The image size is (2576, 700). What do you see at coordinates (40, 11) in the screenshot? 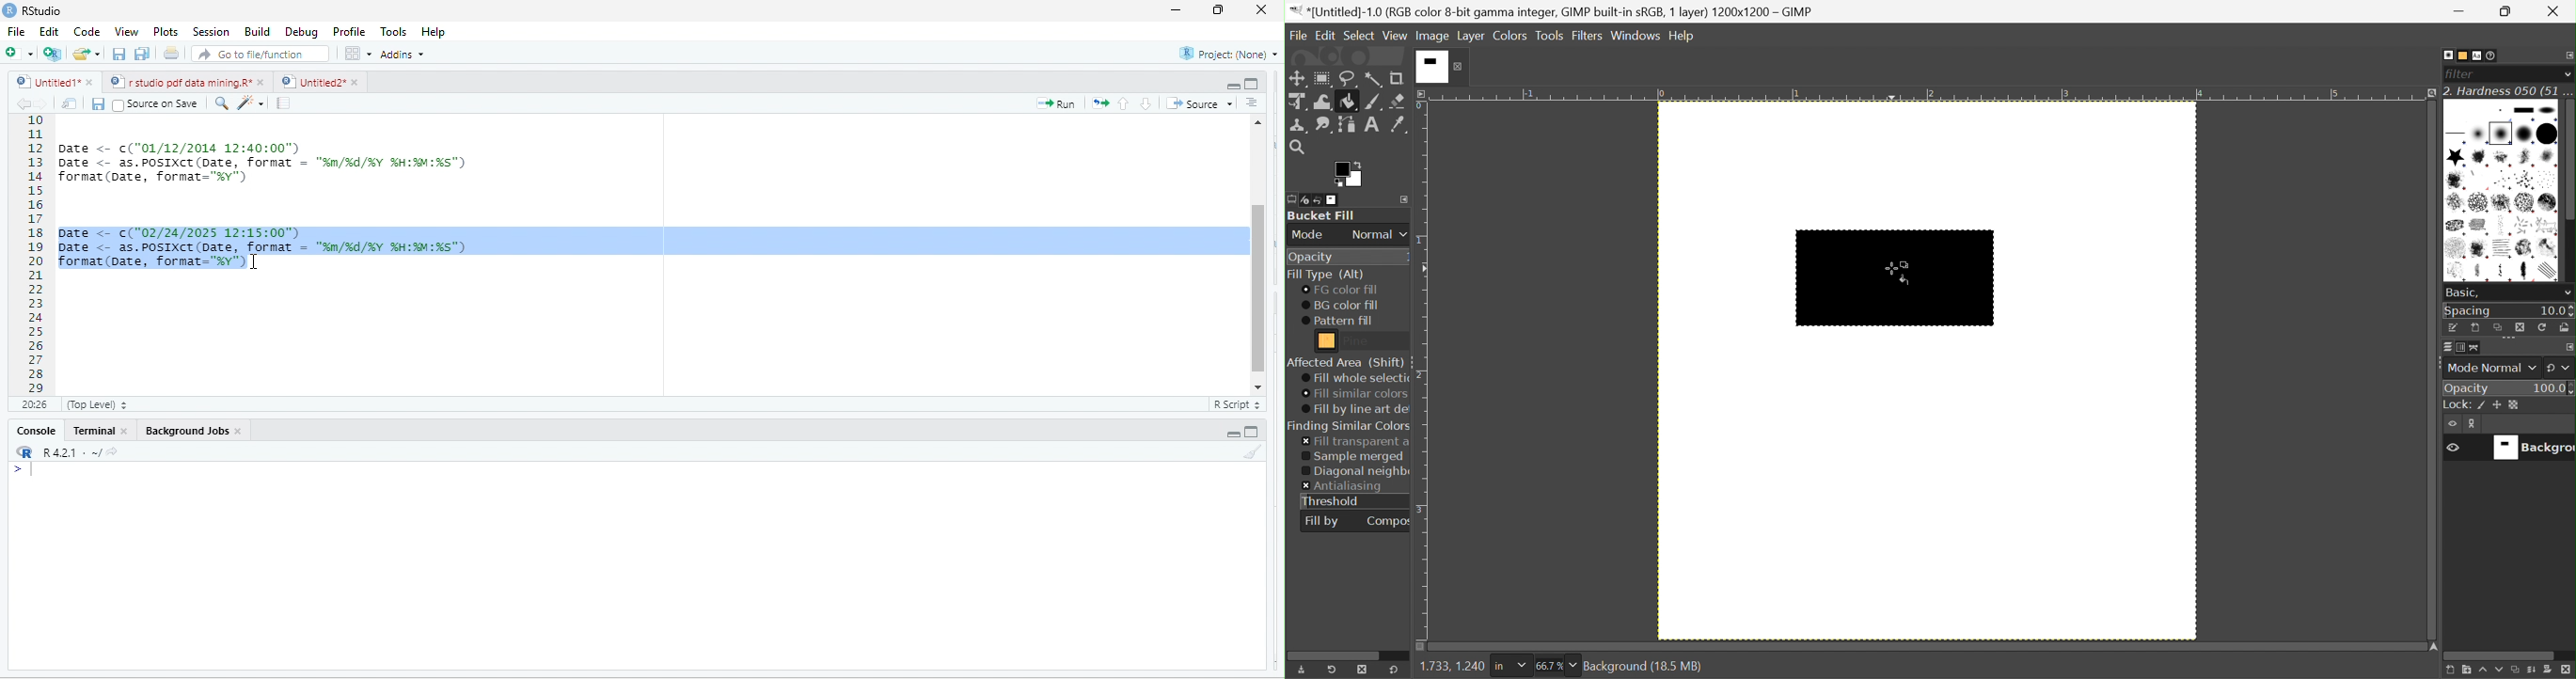
I see ` RStudio` at bounding box center [40, 11].